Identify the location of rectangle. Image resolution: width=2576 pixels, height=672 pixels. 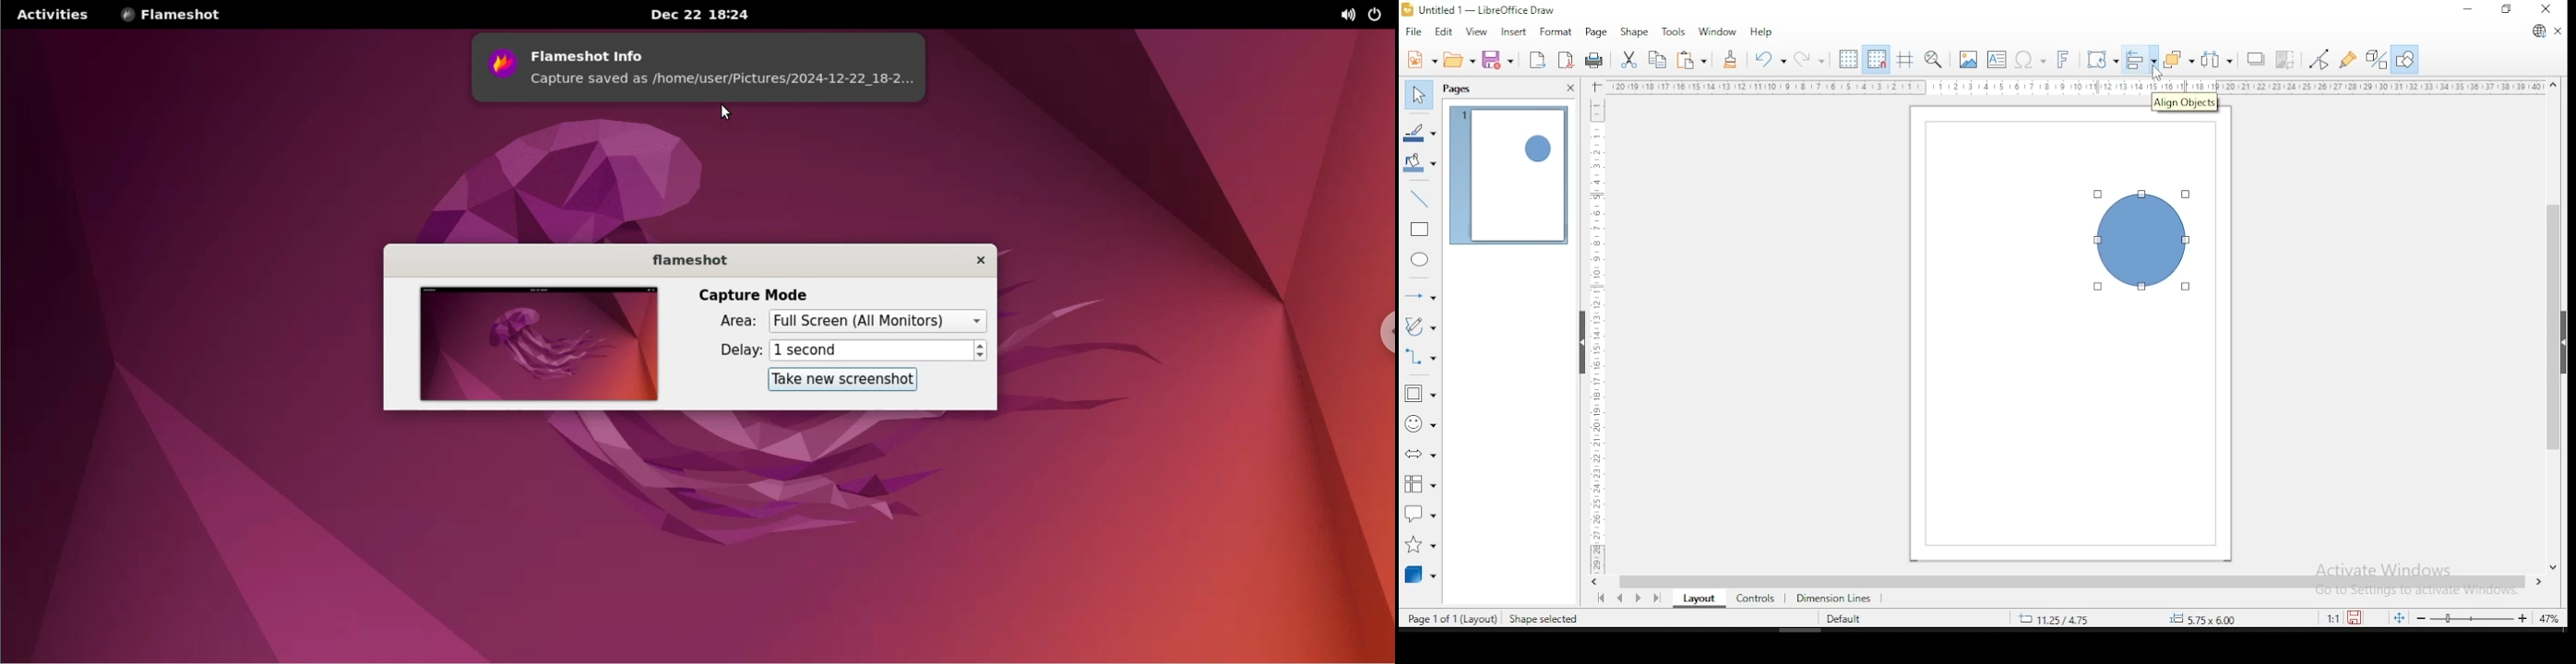
(1421, 230).